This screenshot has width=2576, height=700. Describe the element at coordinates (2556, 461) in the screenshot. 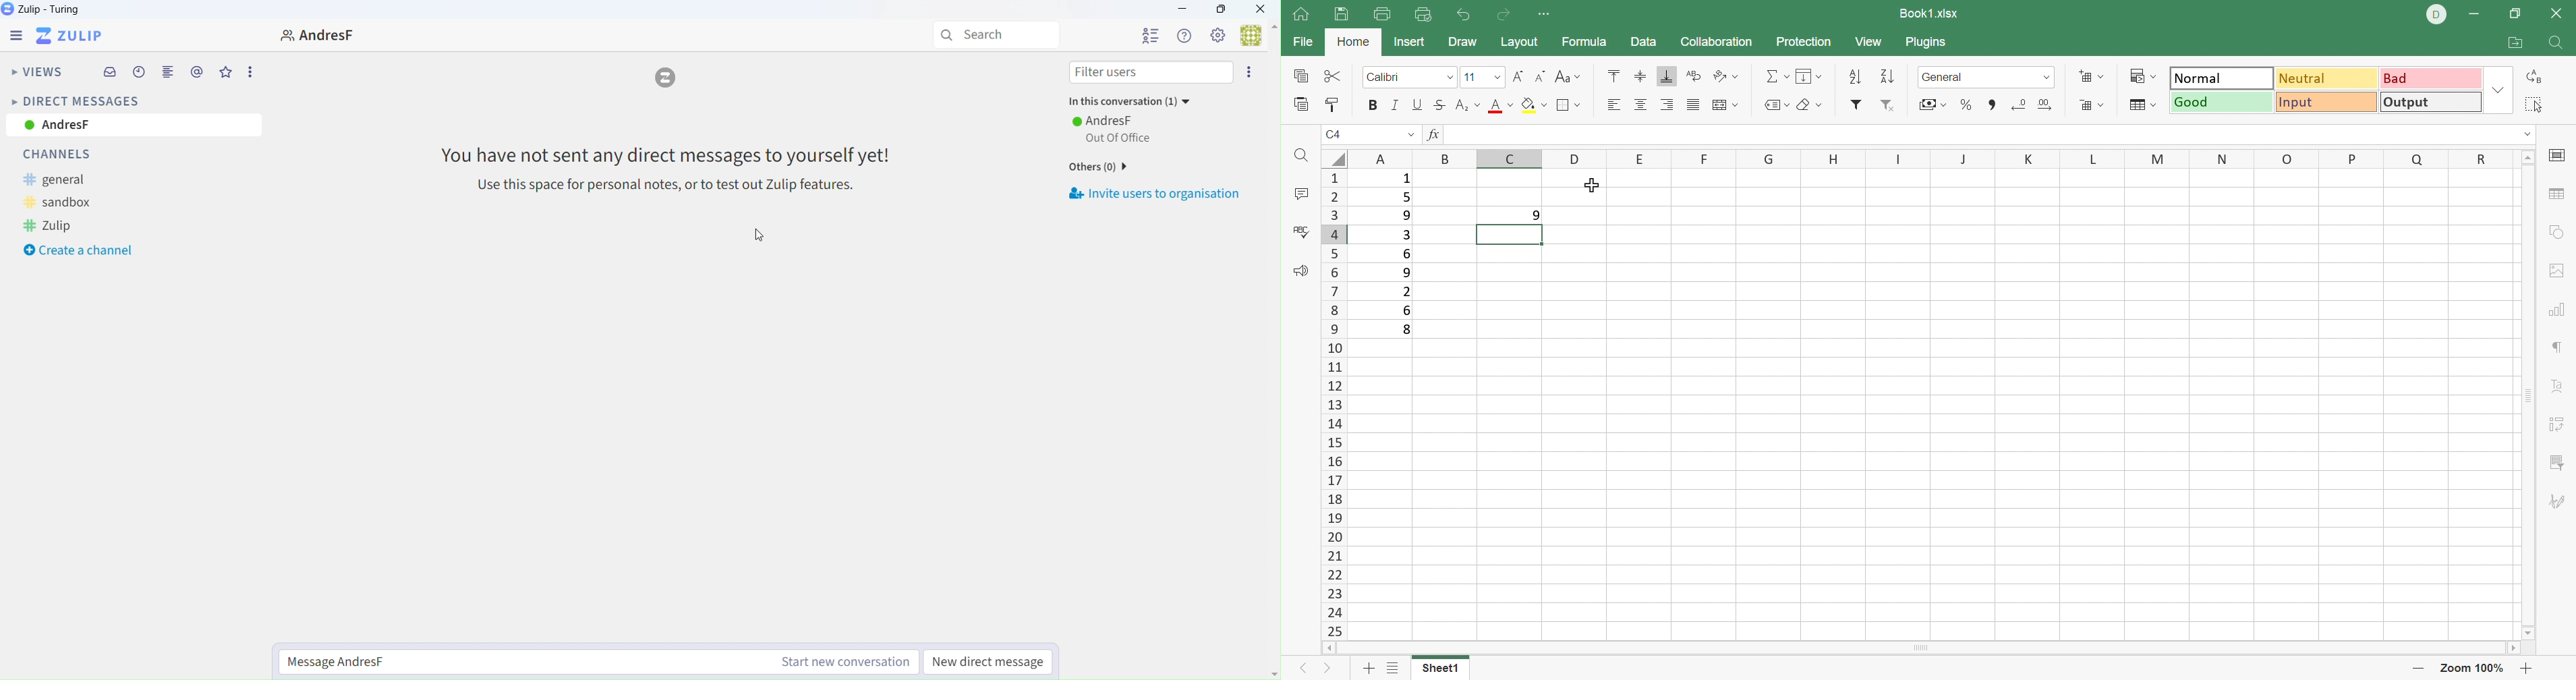

I see `Slicer settings` at that location.